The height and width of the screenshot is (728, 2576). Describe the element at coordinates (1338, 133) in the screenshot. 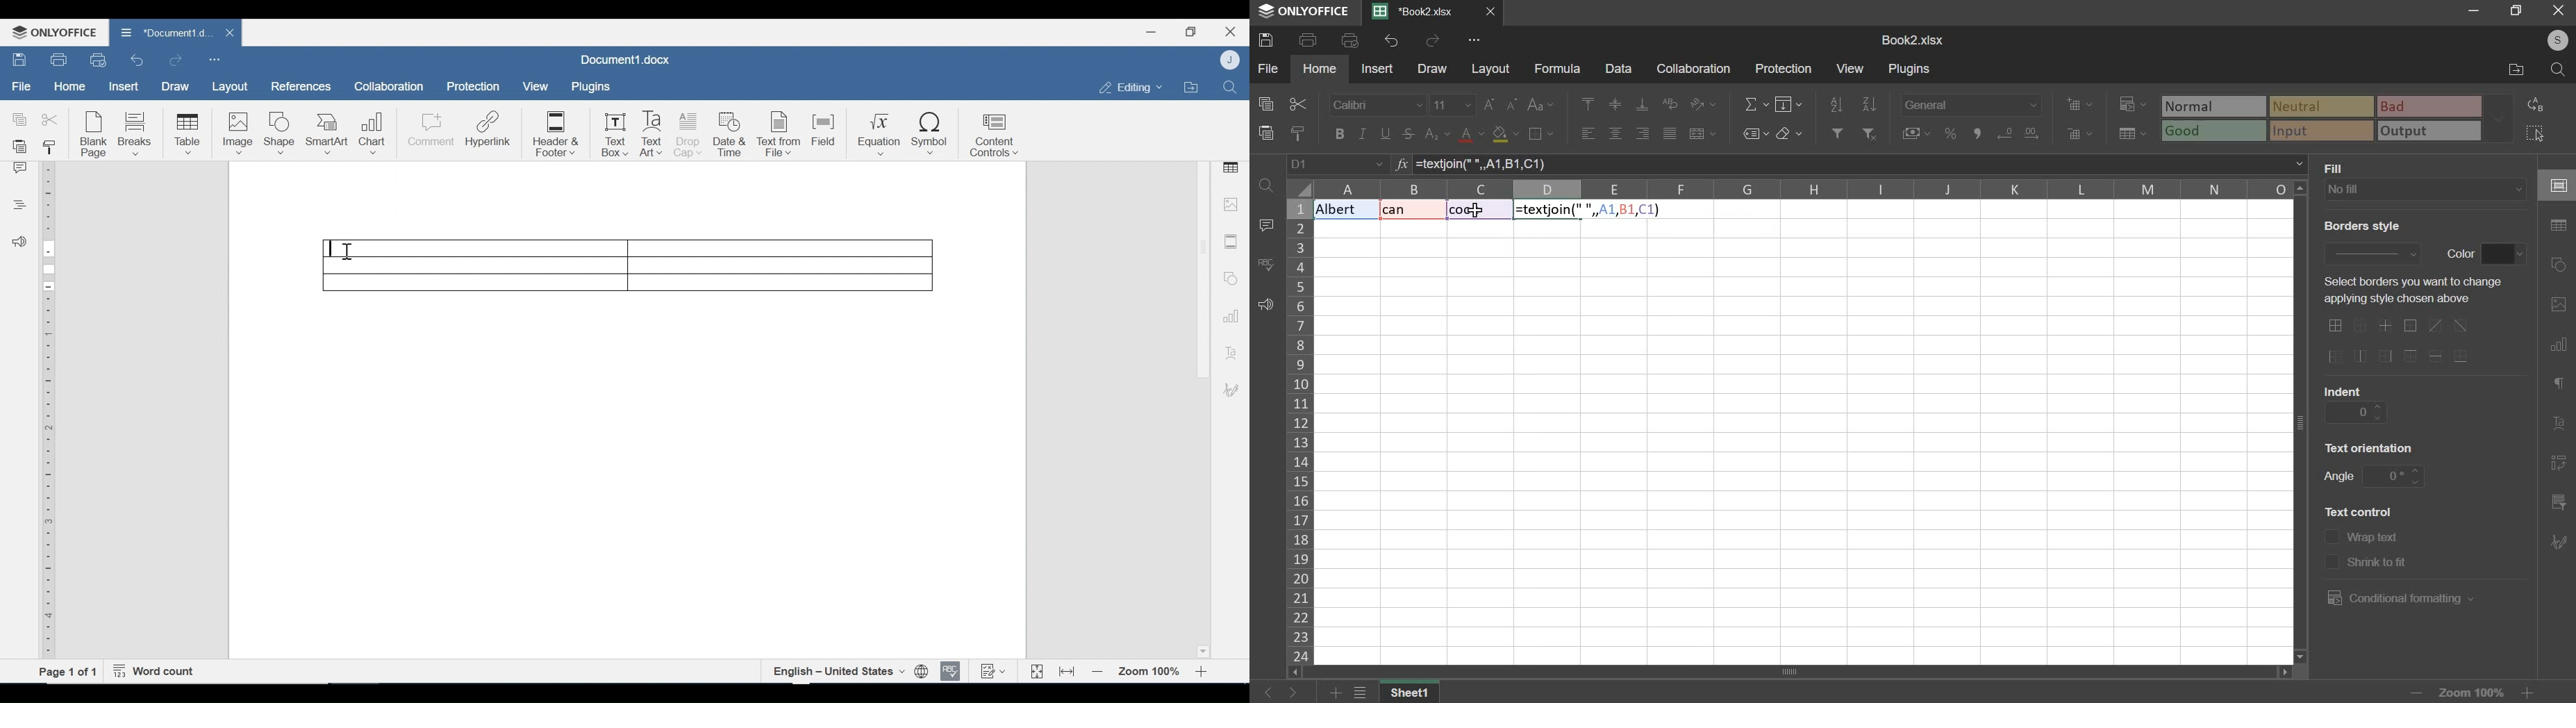

I see `bold` at that location.